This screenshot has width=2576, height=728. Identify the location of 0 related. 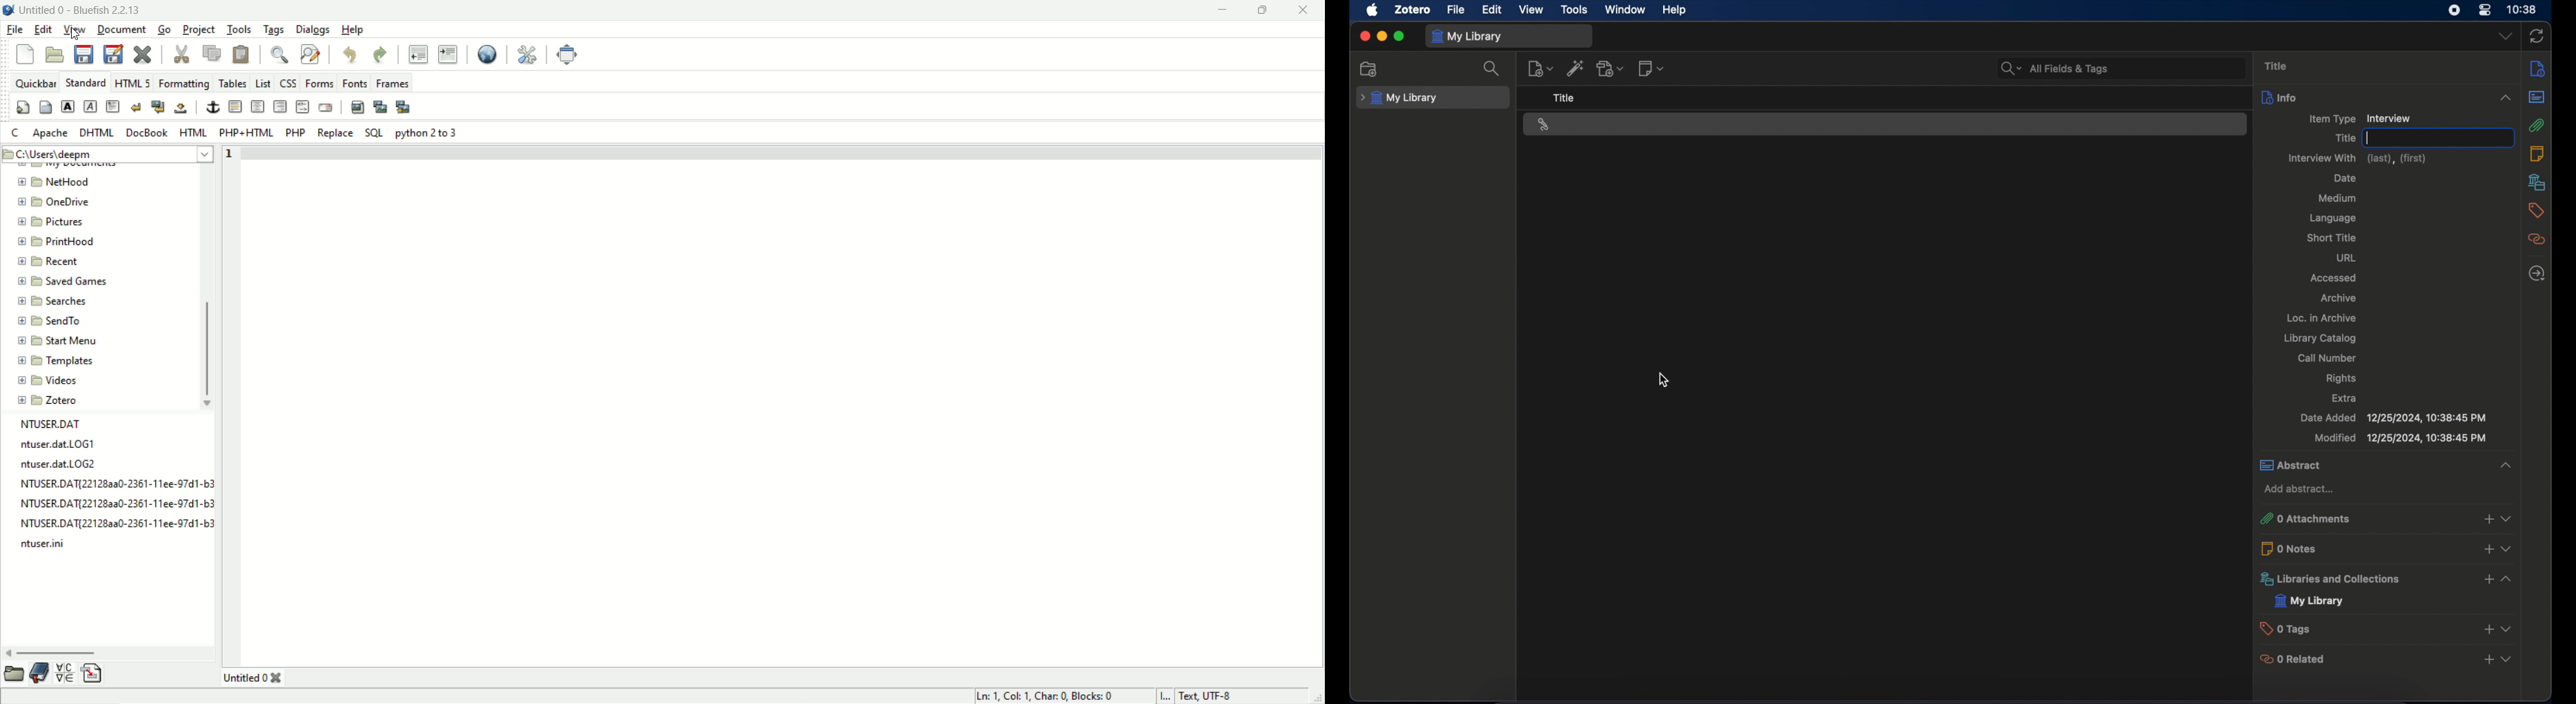
(2298, 658).